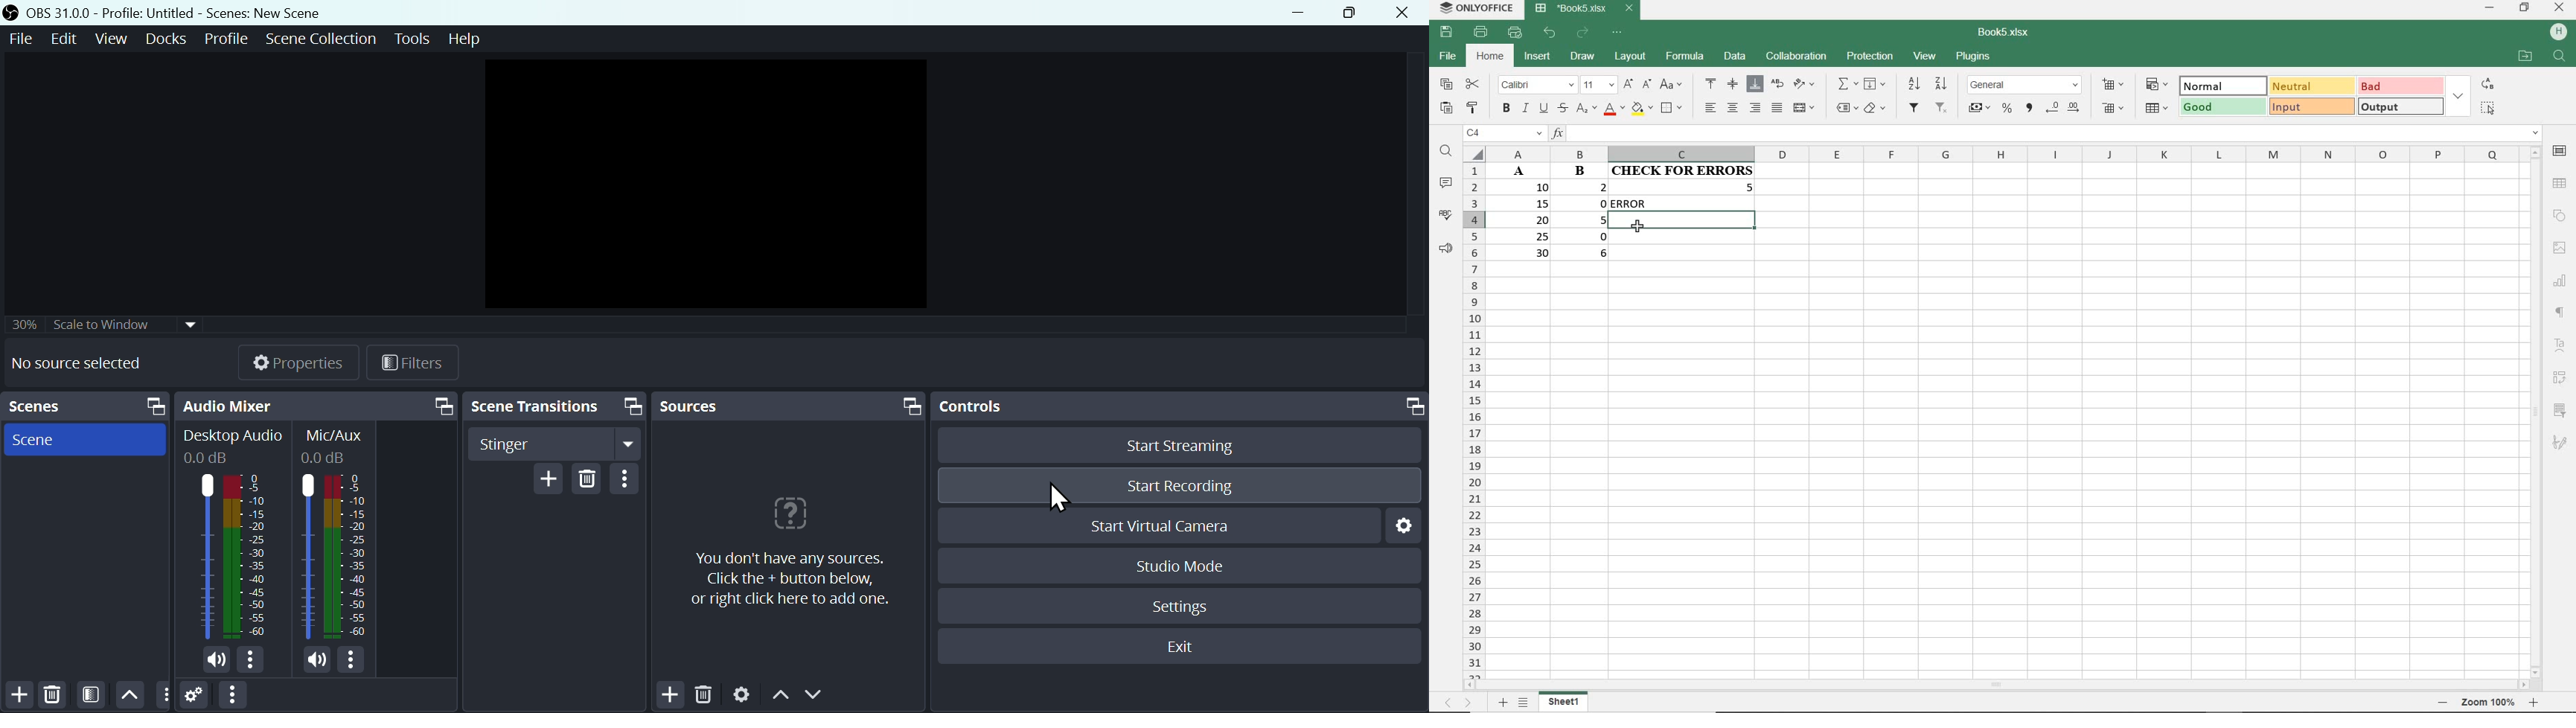 This screenshot has height=728, width=2576. What do you see at coordinates (2459, 94) in the screenshot?
I see `EXPAND` at bounding box center [2459, 94].